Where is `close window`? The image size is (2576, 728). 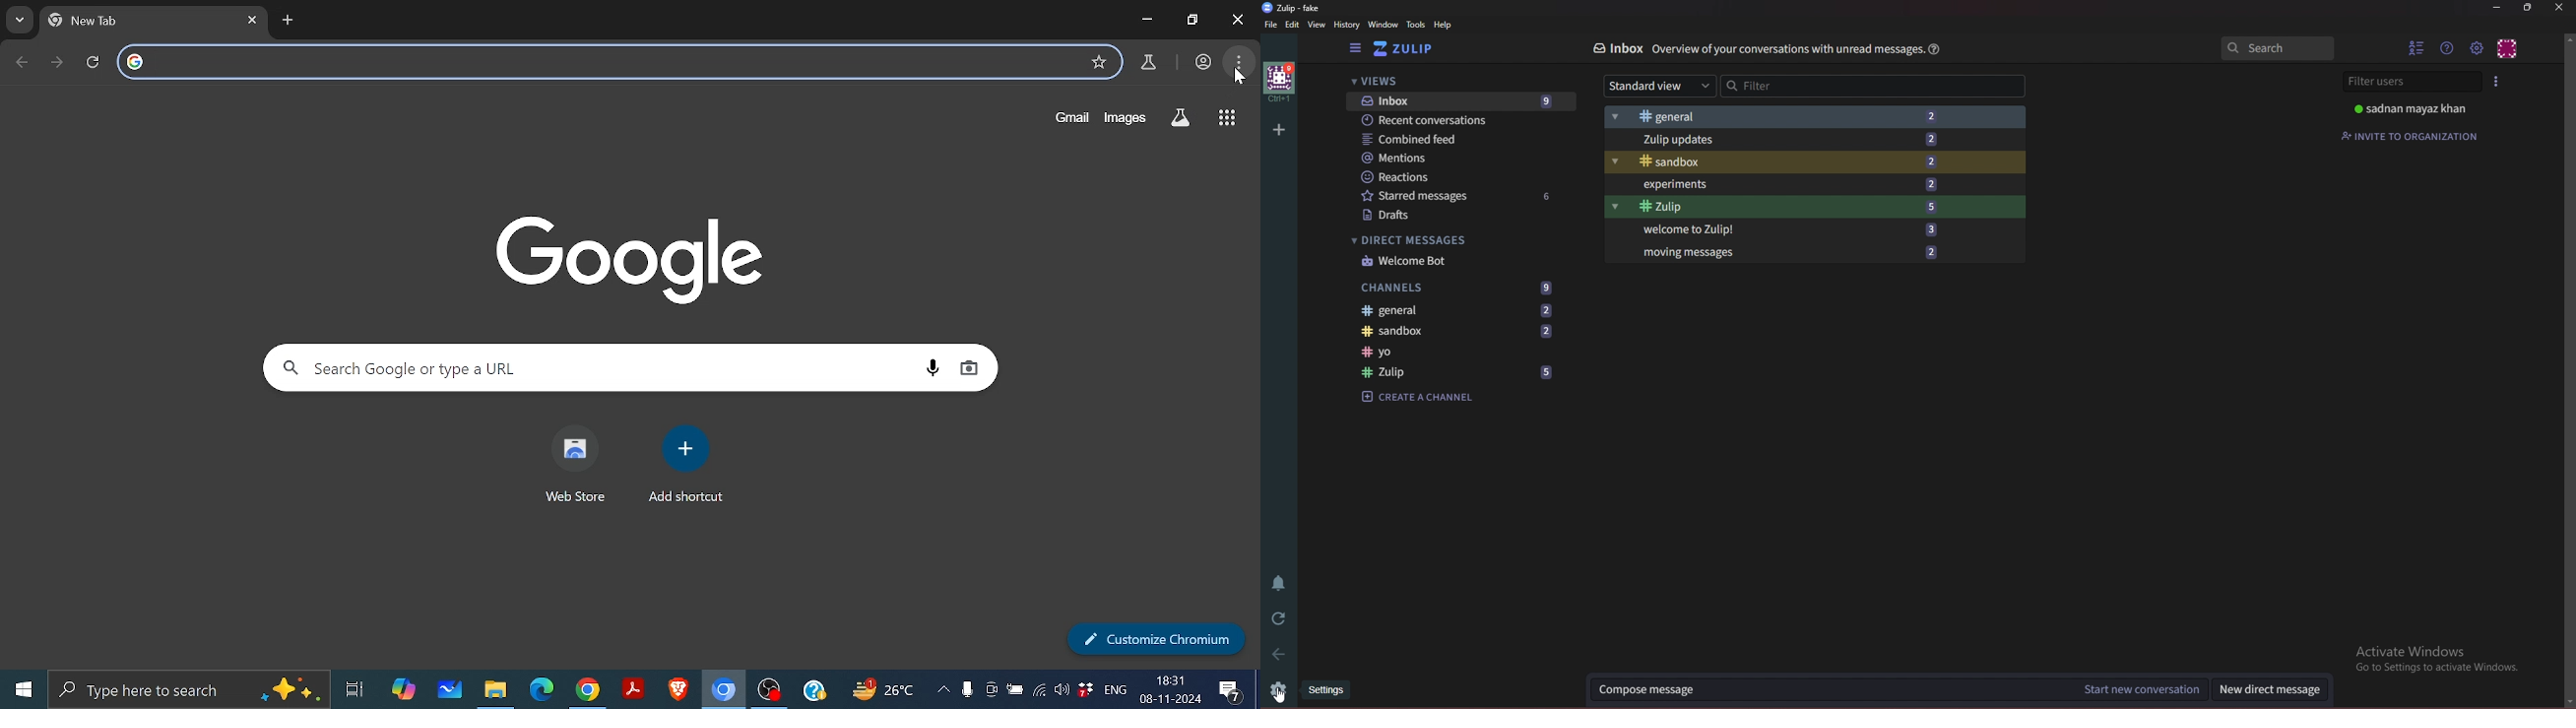
close window is located at coordinates (1237, 19).